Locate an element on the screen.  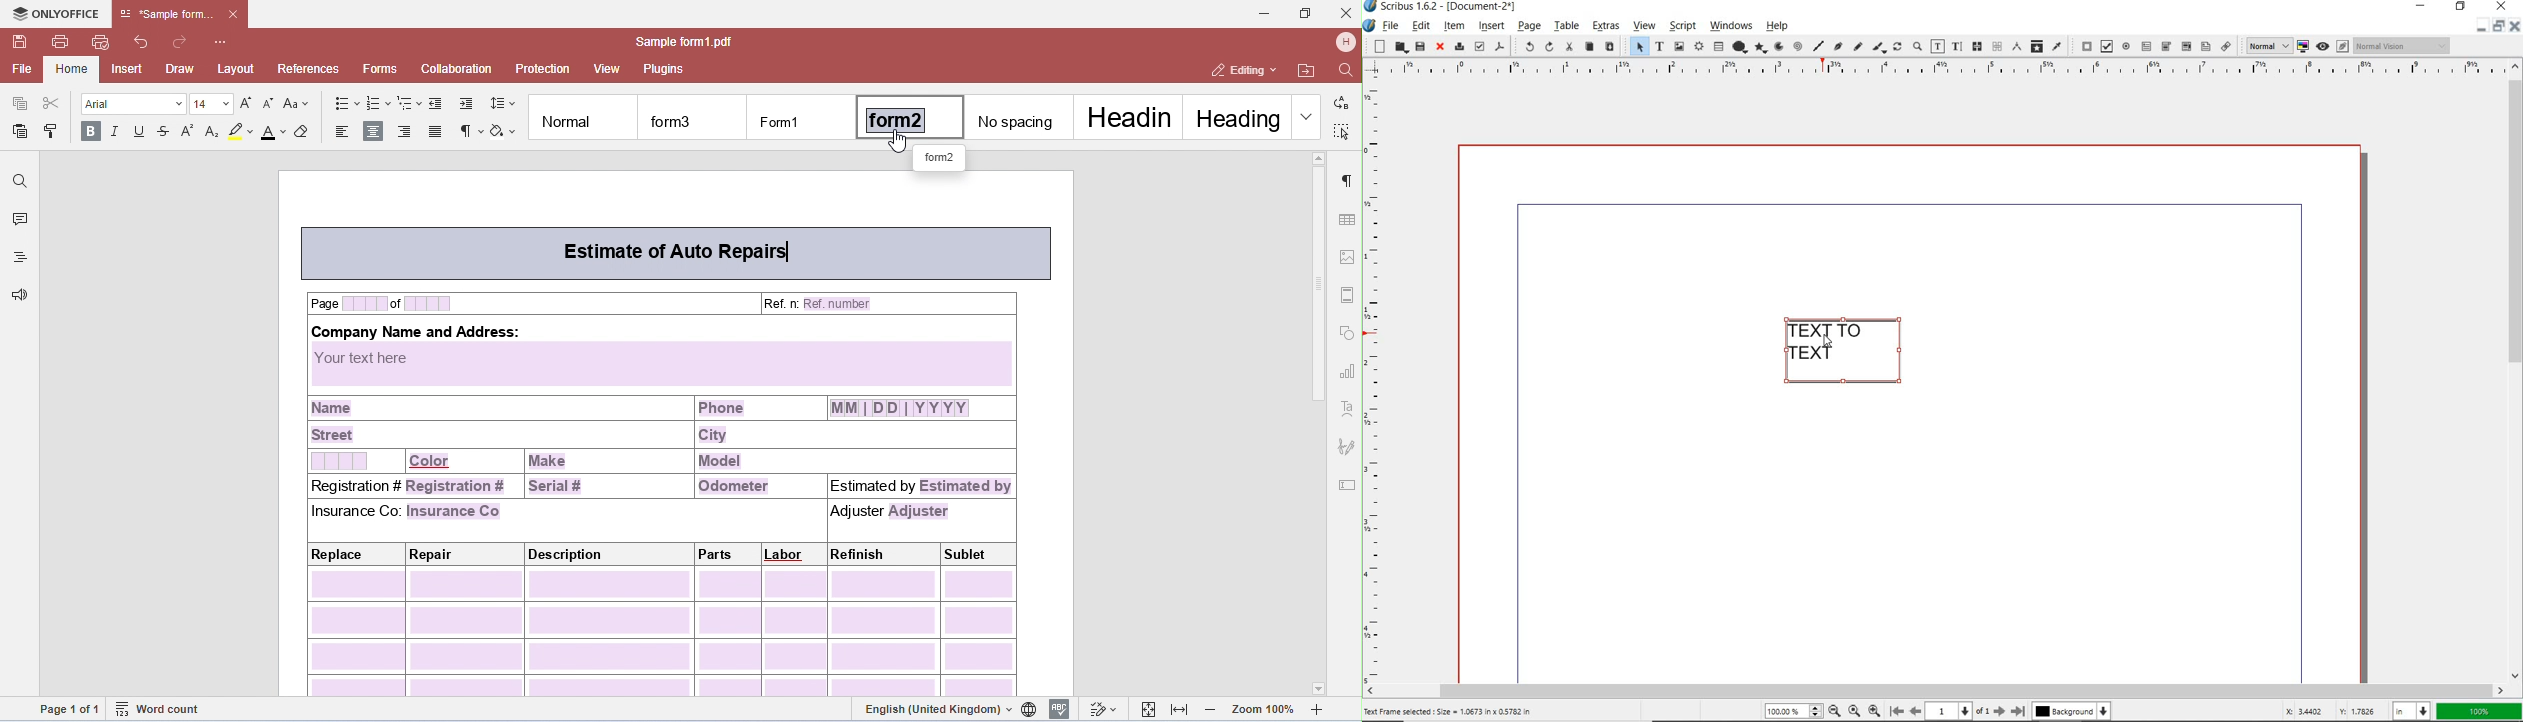
pdf text field is located at coordinates (2147, 46).